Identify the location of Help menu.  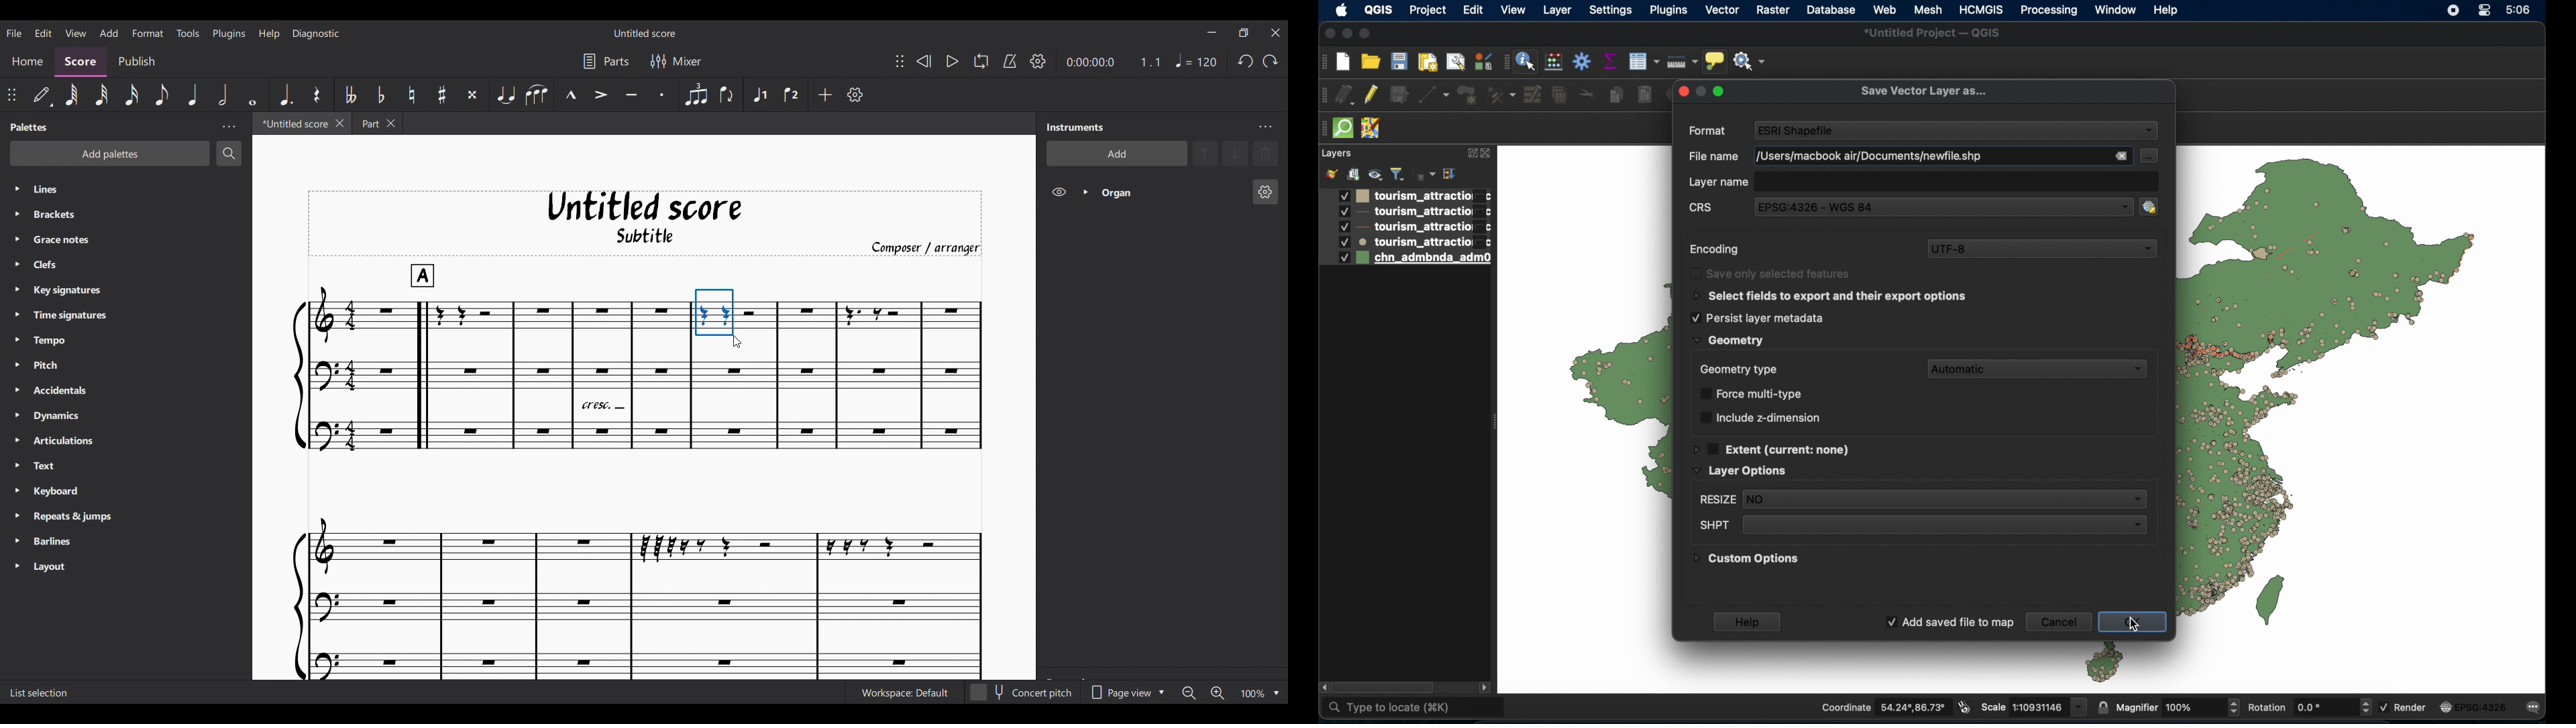
(268, 34).